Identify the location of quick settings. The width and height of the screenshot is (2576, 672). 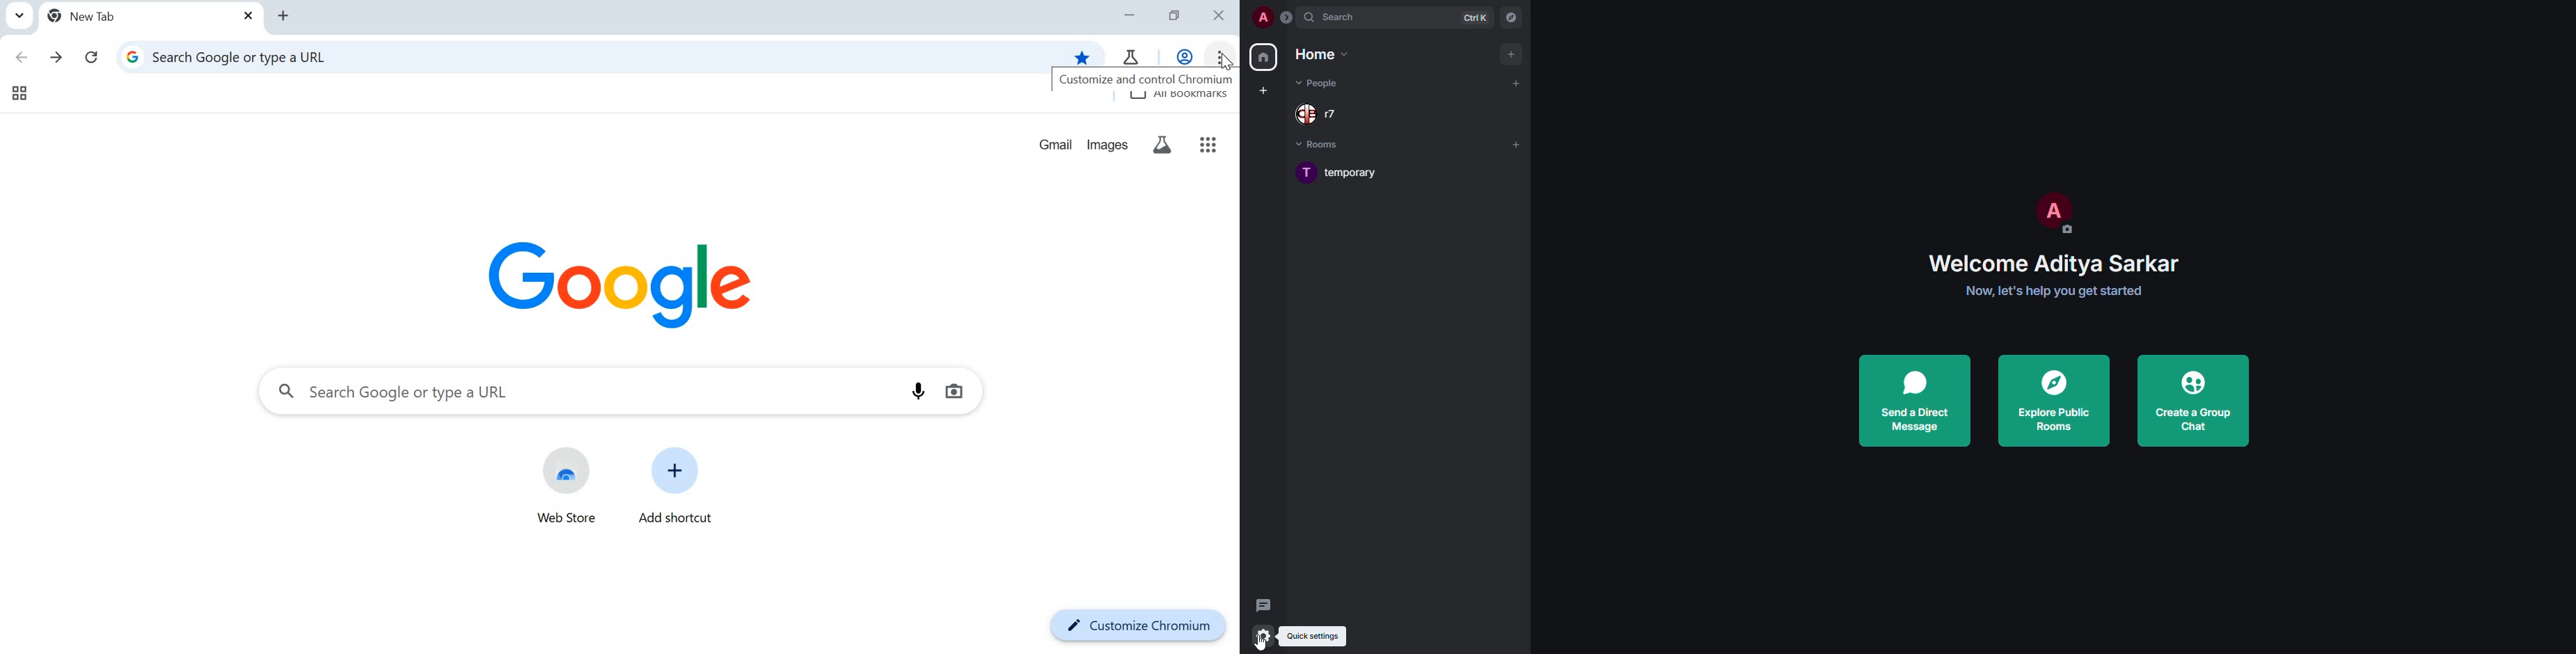
(1325, 635).